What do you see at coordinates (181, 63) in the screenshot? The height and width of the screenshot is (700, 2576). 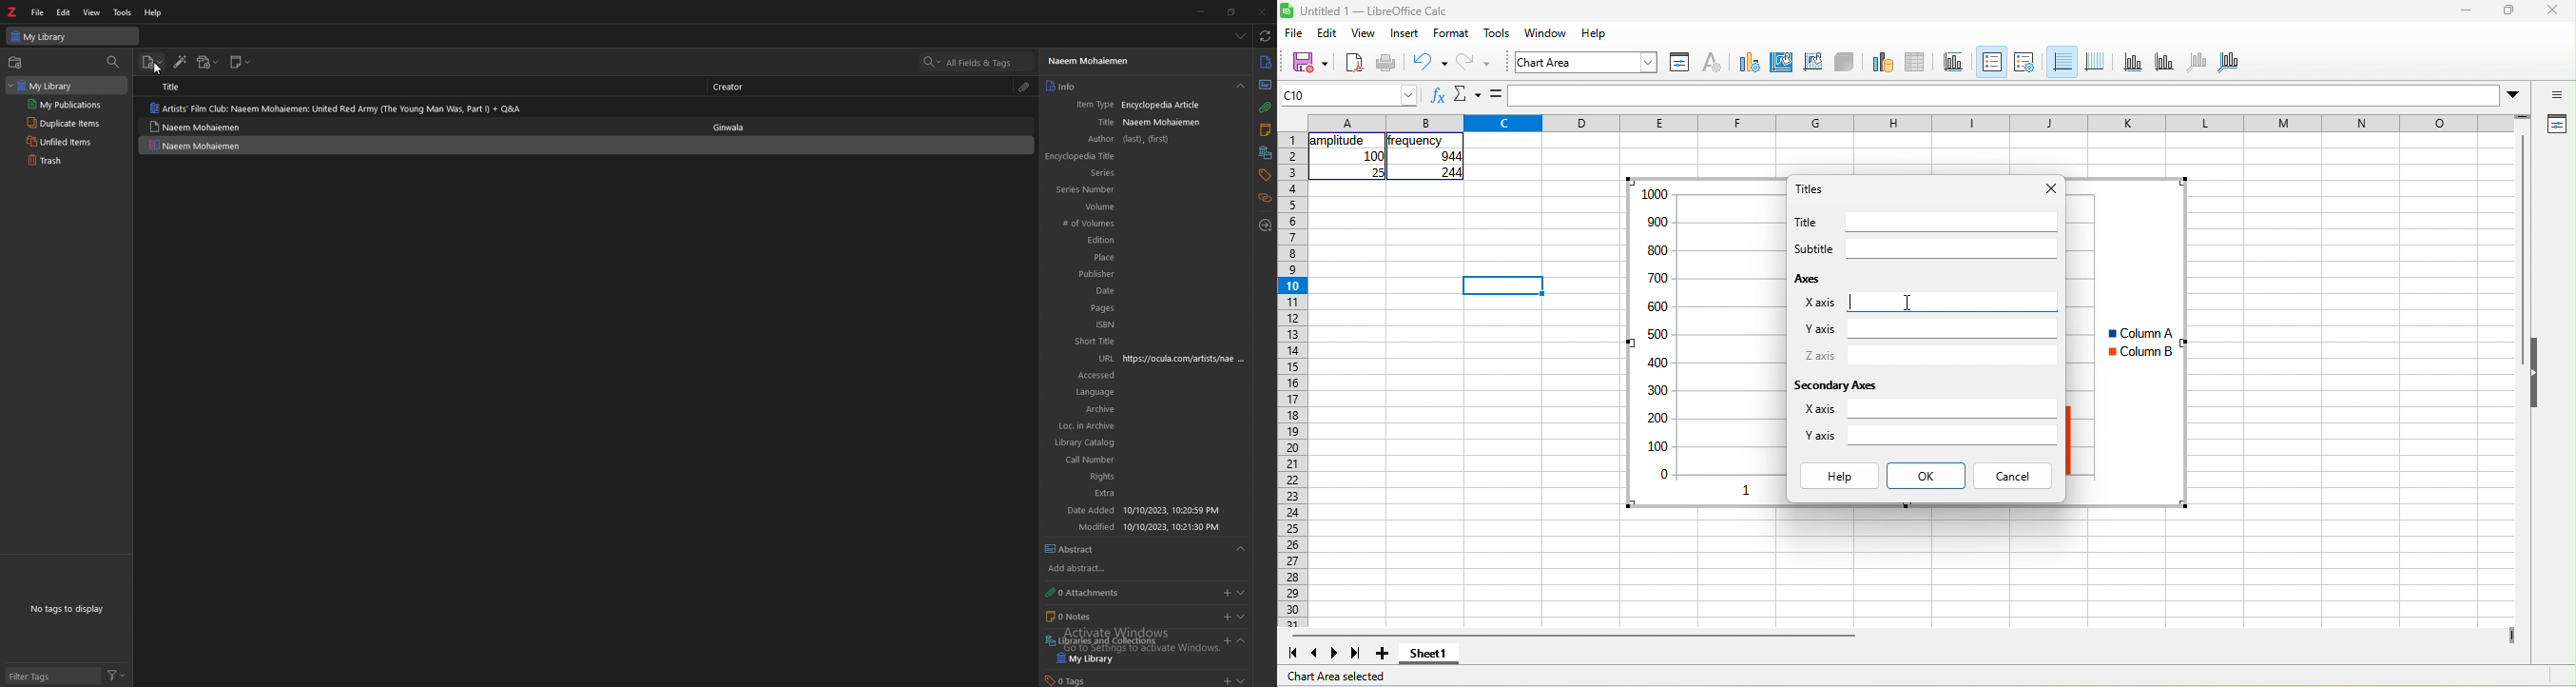 I see `add item by identifier` at bounding box center [181, 63].